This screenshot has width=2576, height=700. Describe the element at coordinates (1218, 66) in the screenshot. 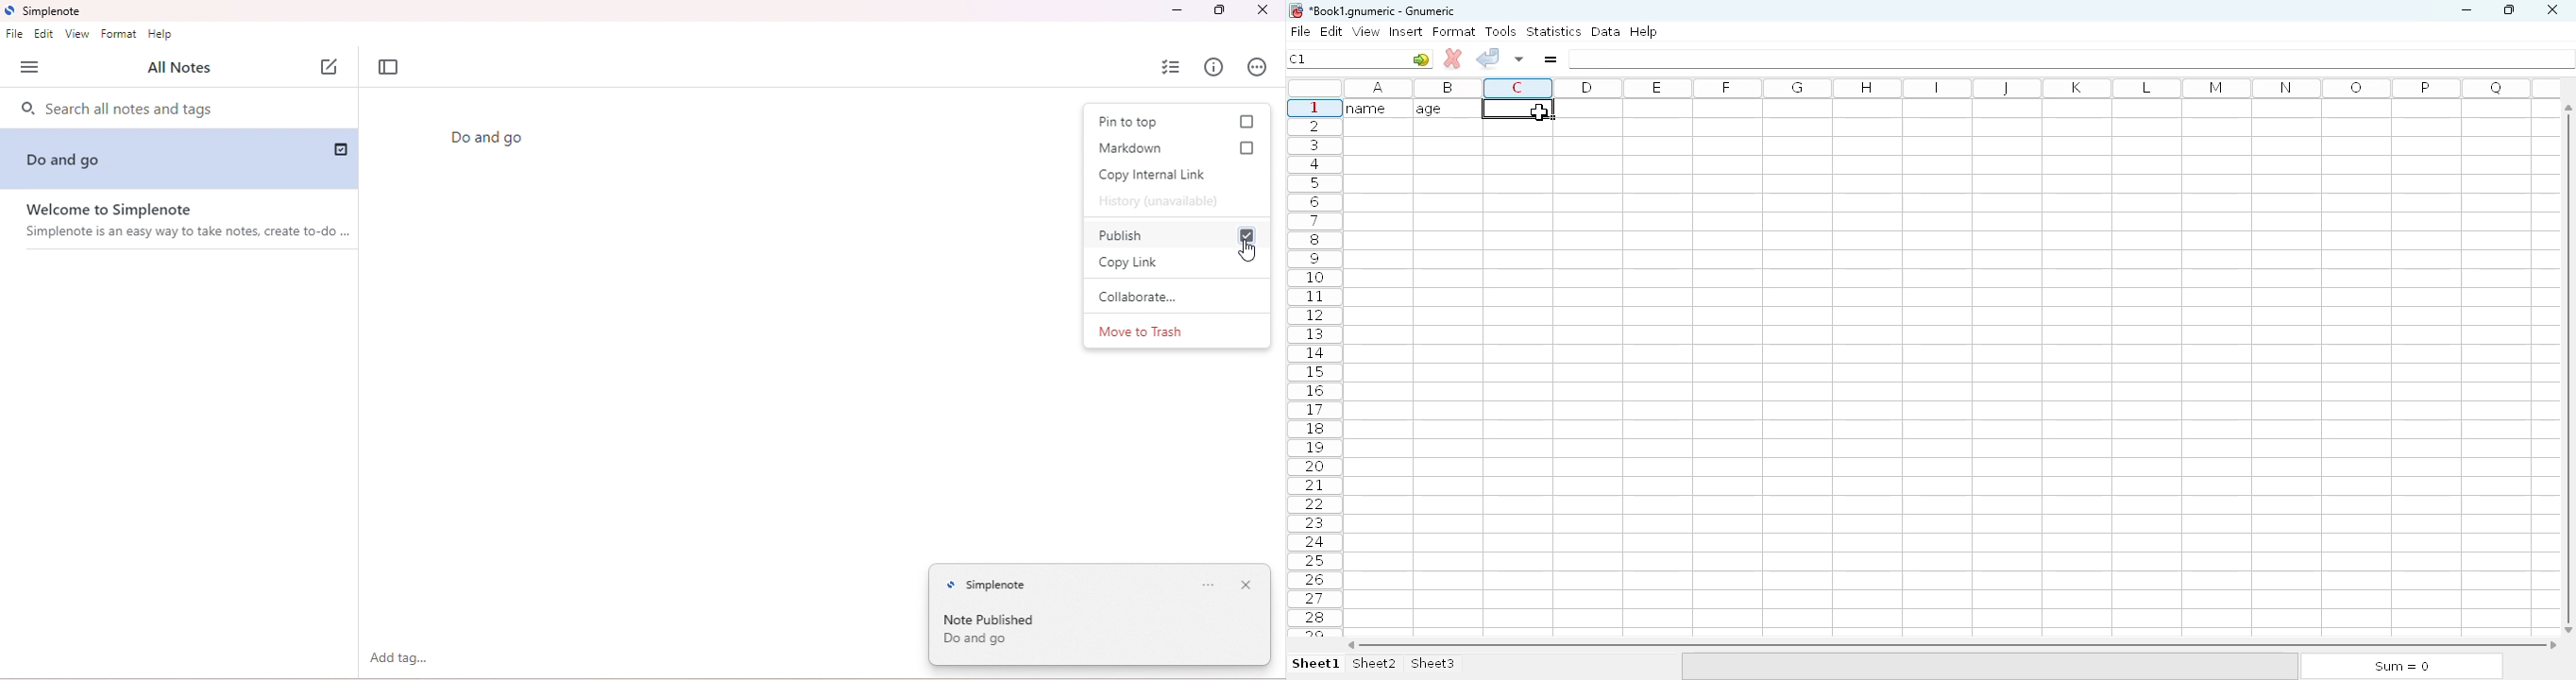

I see `info` at that location.